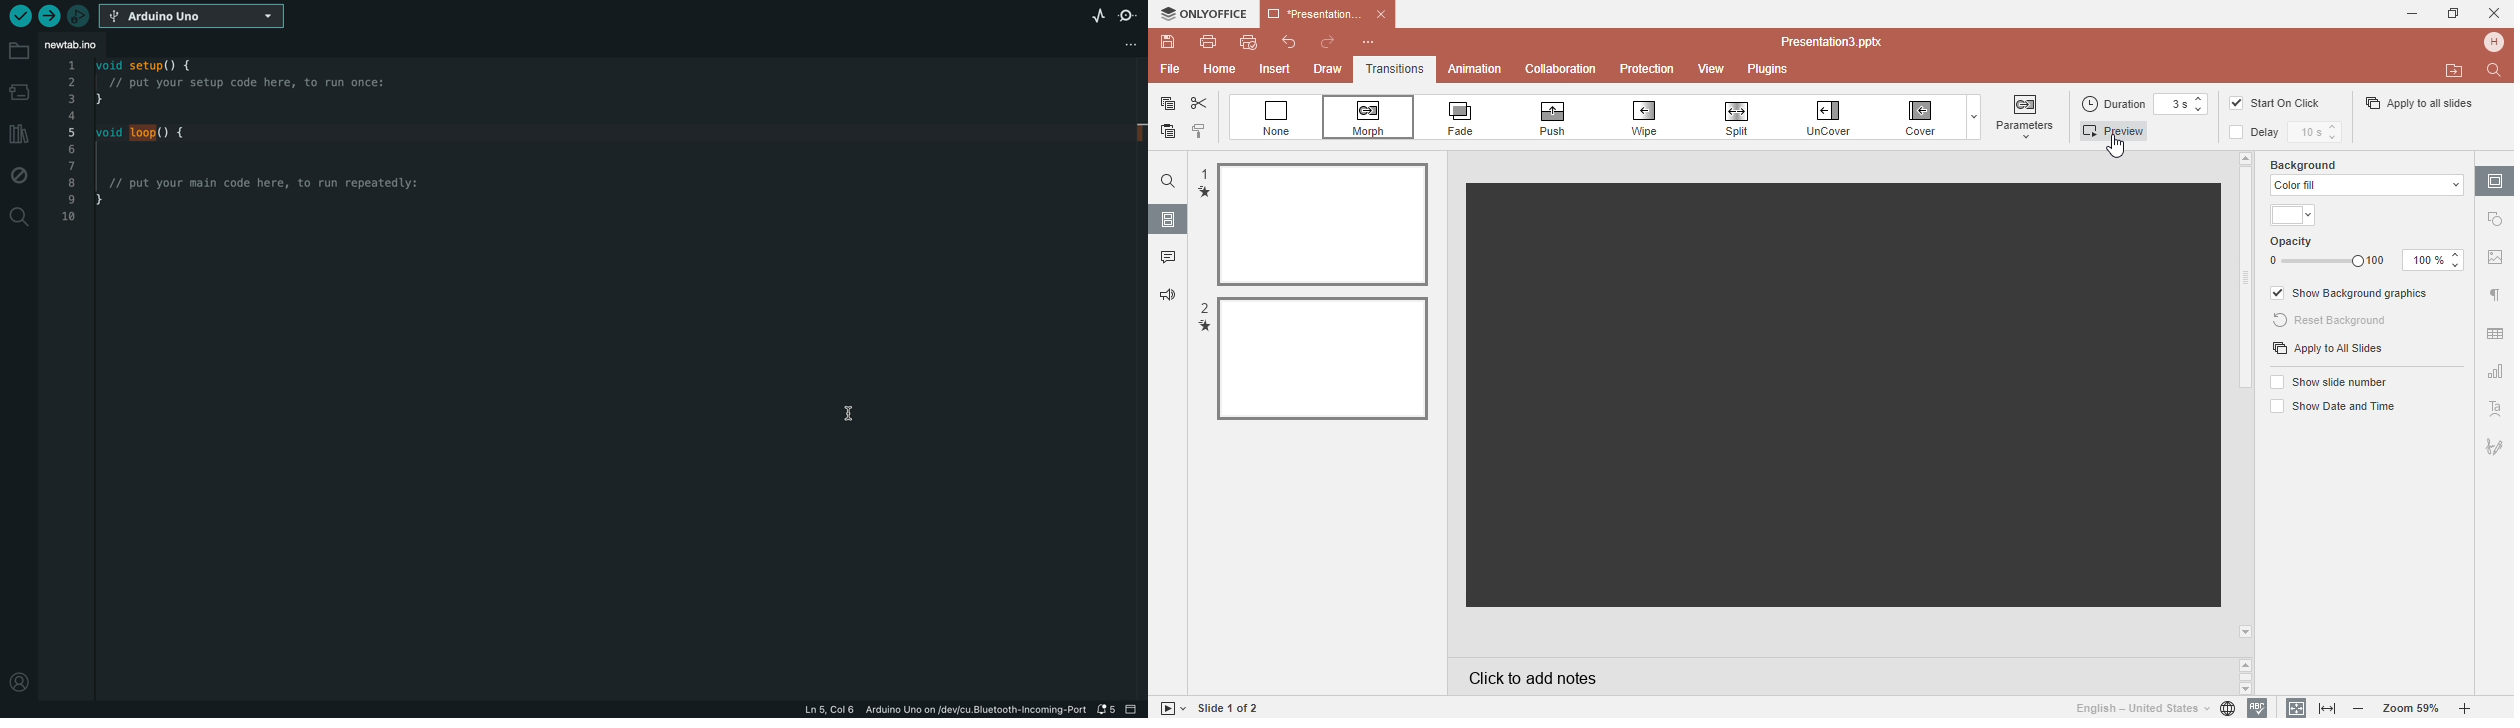  Describe the element at coordinates (2364, 185) in the screenshot. I see `color fill` at that location.